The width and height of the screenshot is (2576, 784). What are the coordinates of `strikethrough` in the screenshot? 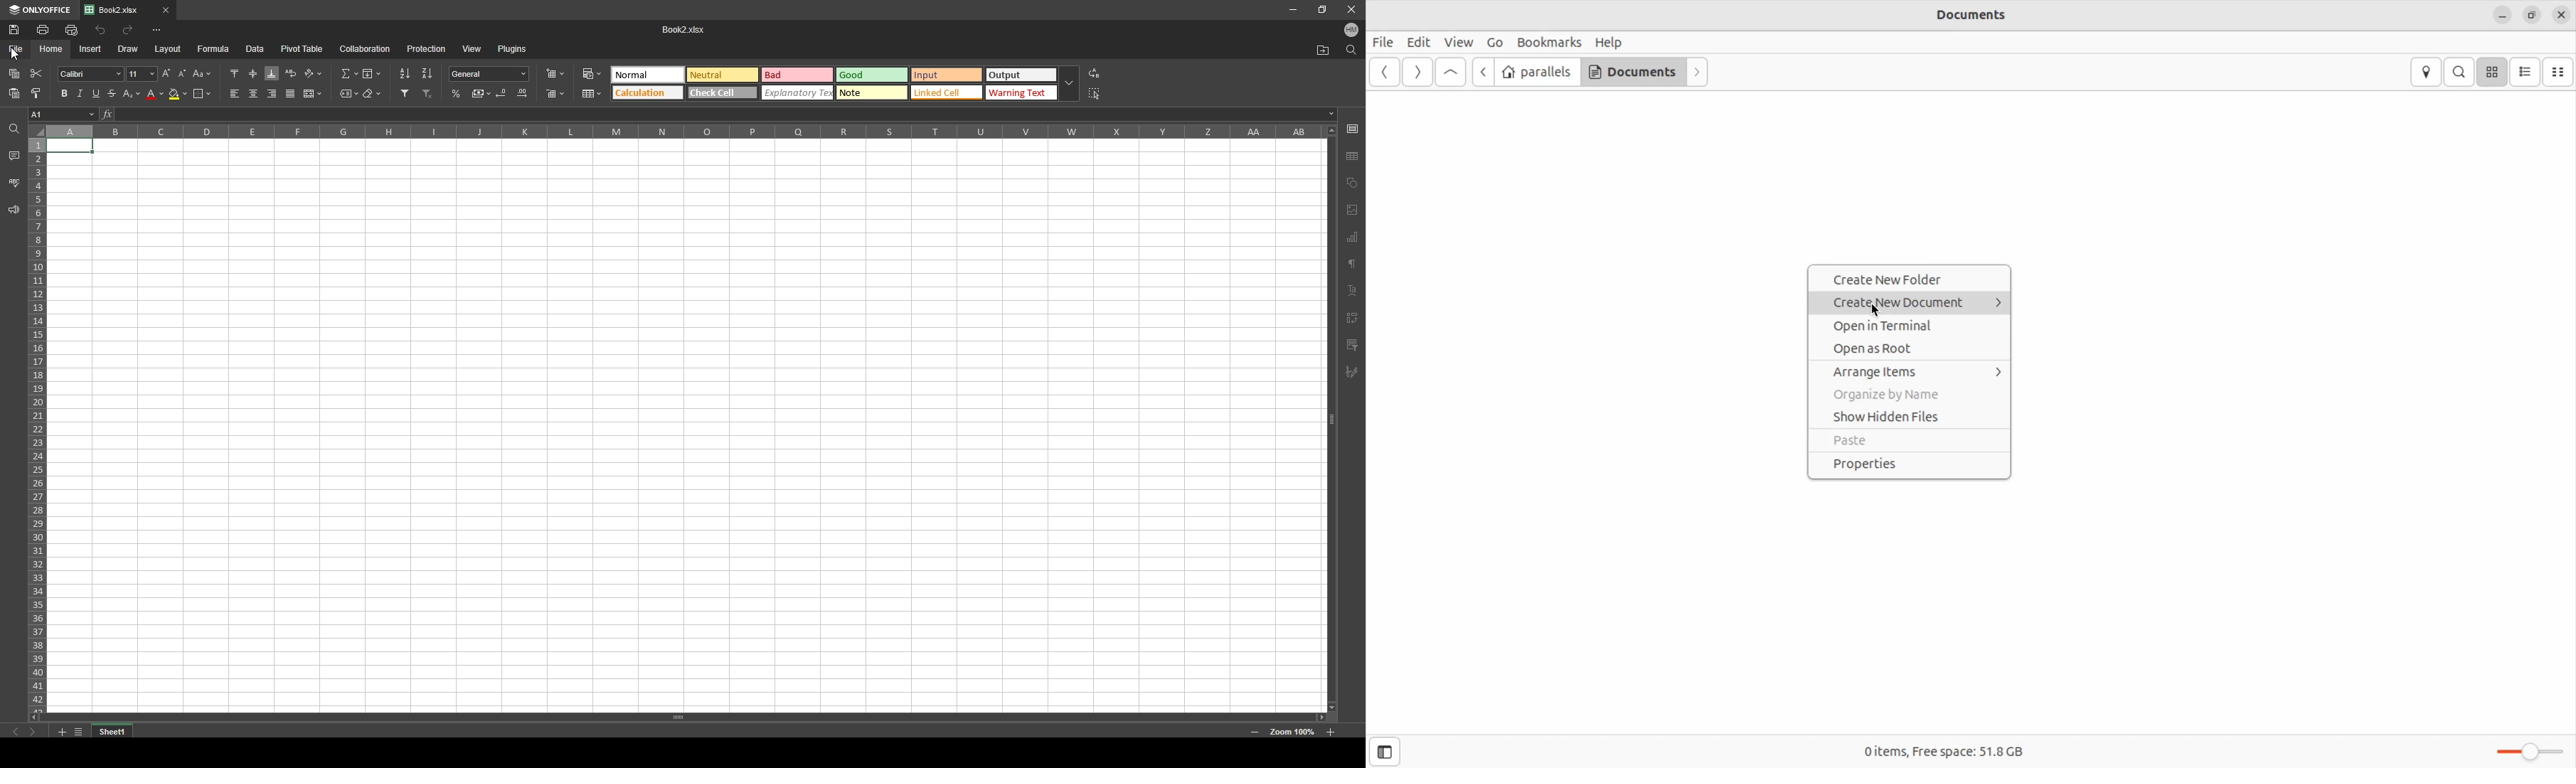 It's located at (112, 93).